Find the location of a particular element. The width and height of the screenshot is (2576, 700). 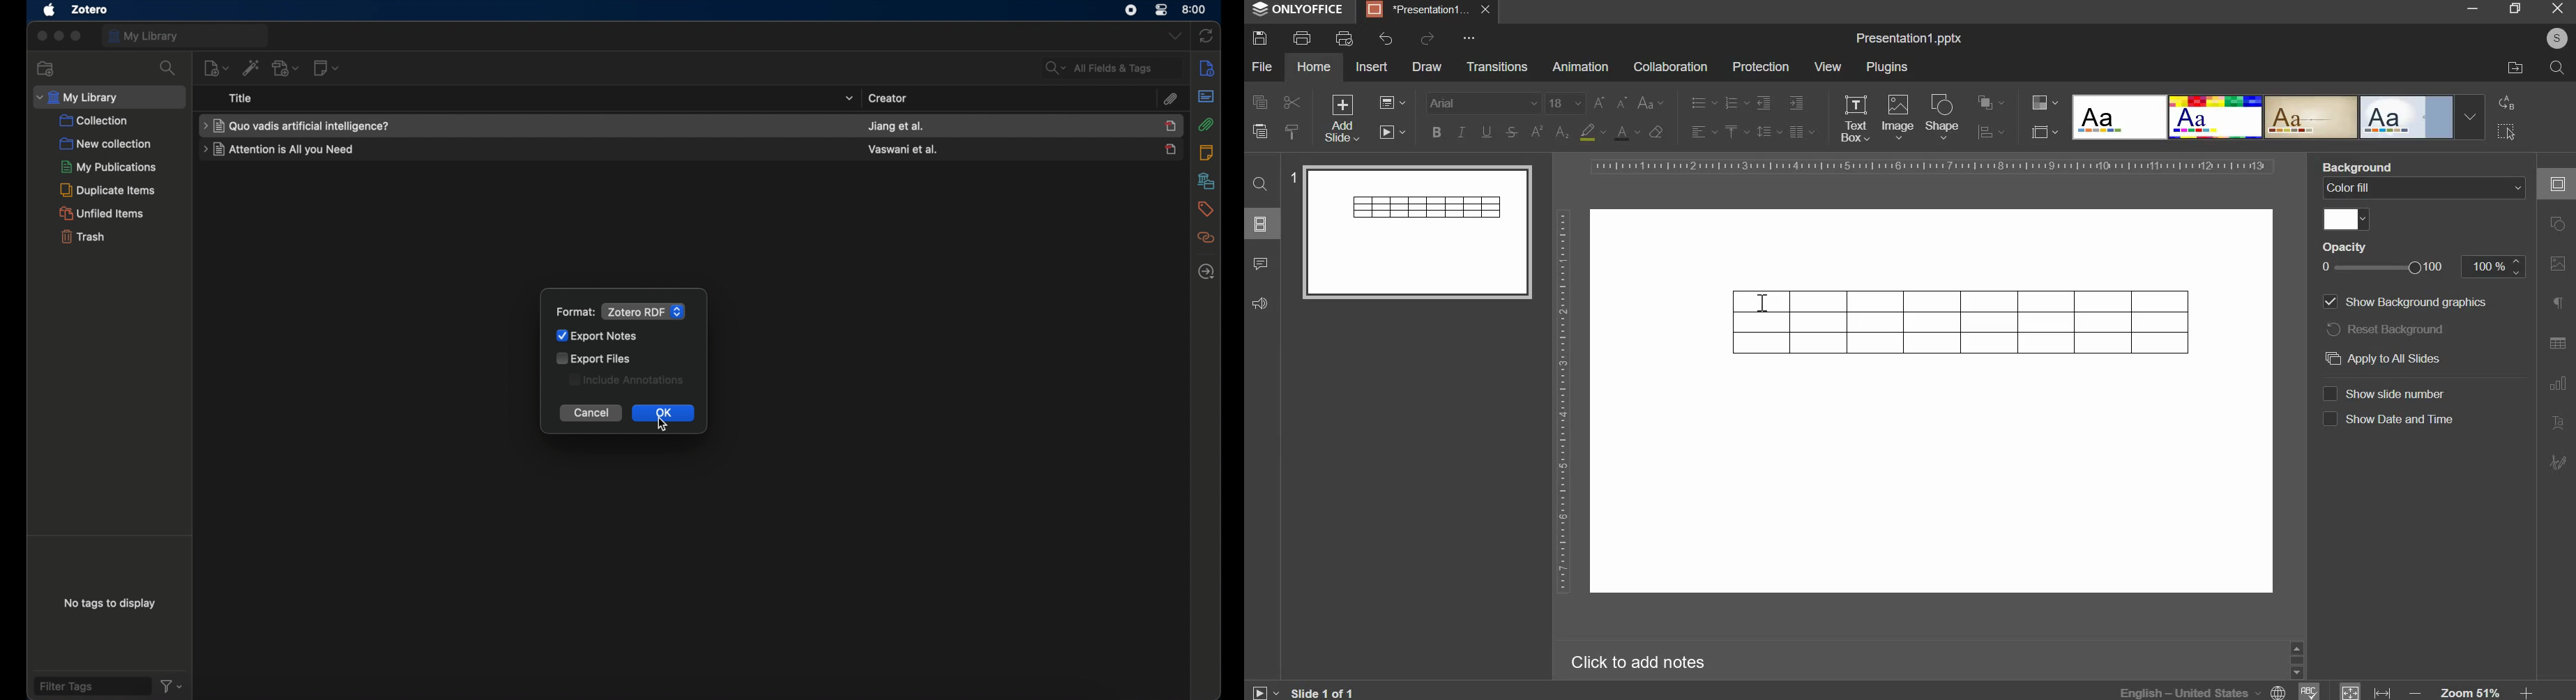

cancel is located at coordinates (591, 414).